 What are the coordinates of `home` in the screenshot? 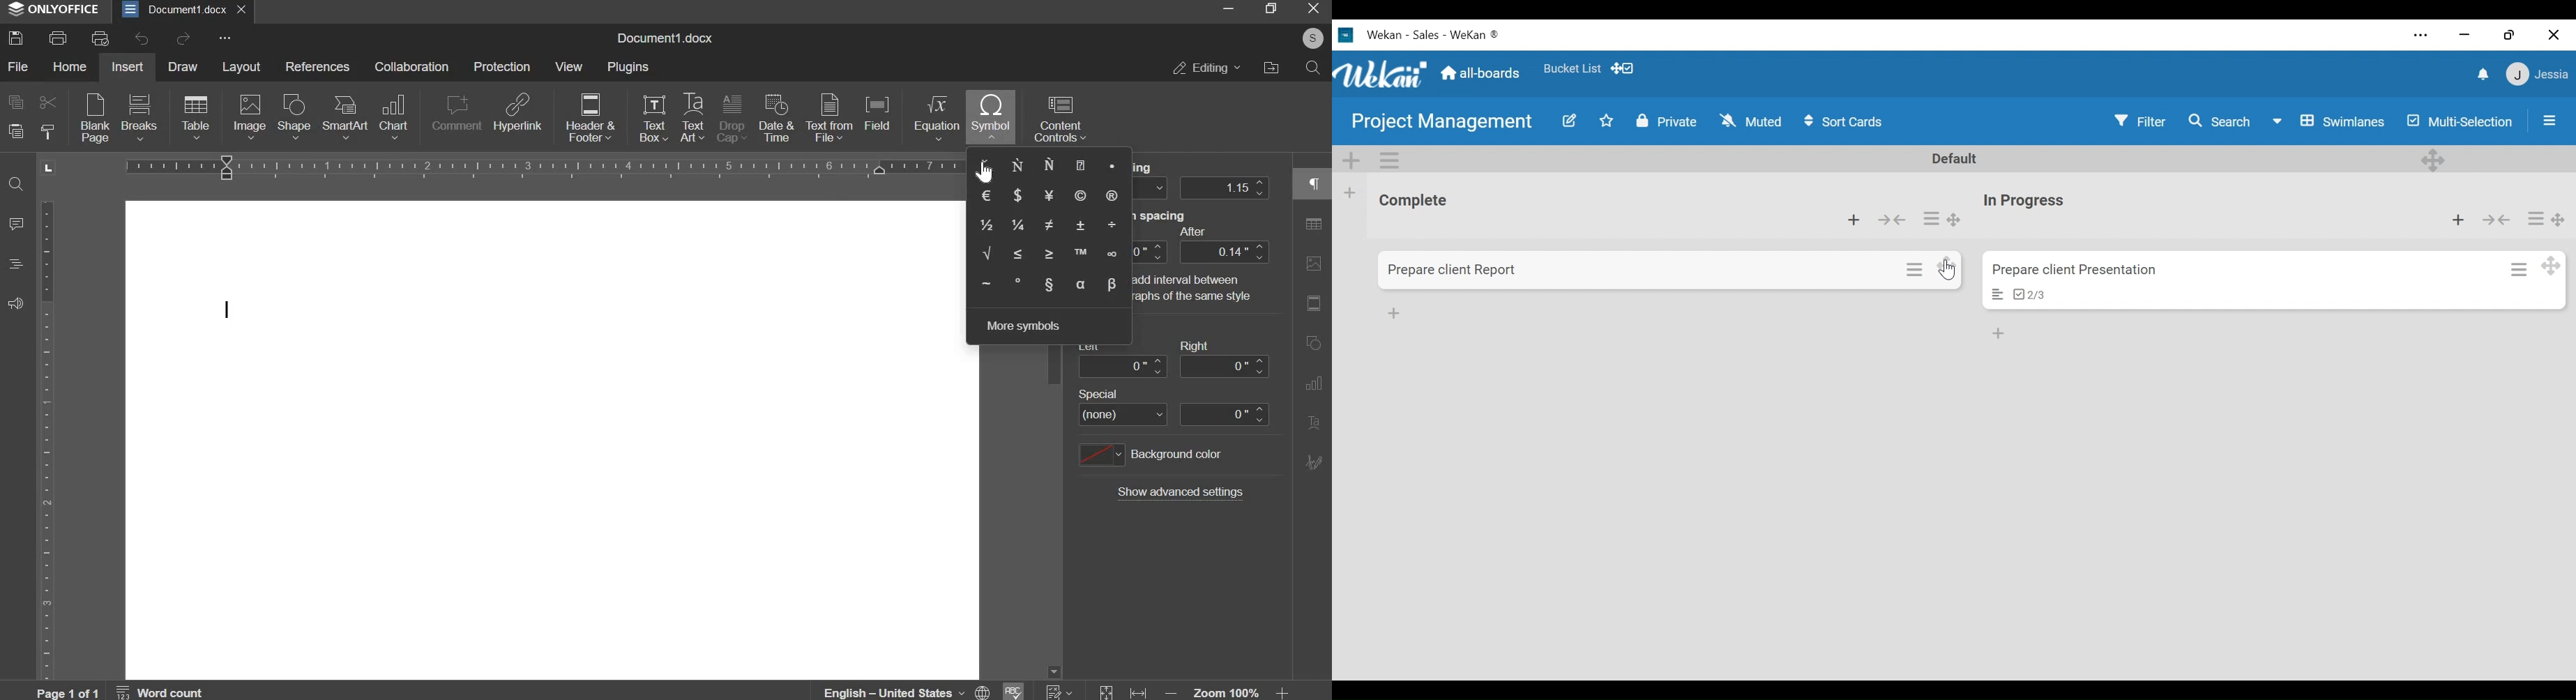 It's located at (69, 66).